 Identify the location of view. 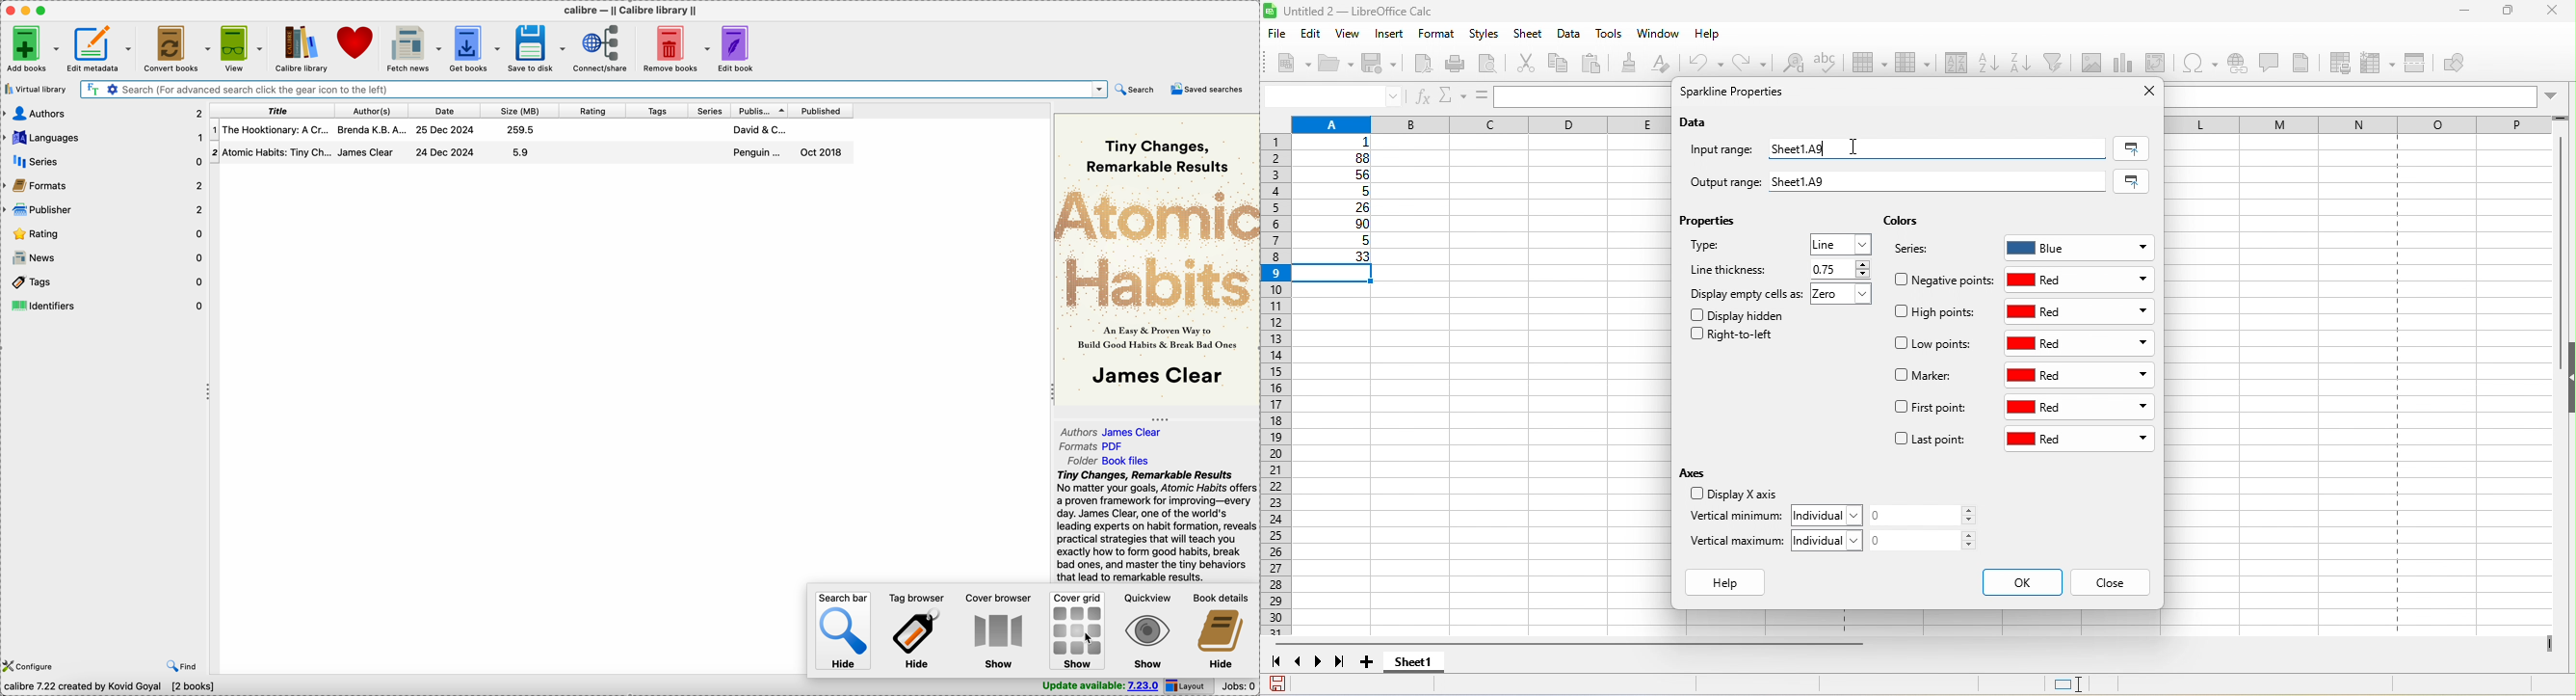
(1353, 34).